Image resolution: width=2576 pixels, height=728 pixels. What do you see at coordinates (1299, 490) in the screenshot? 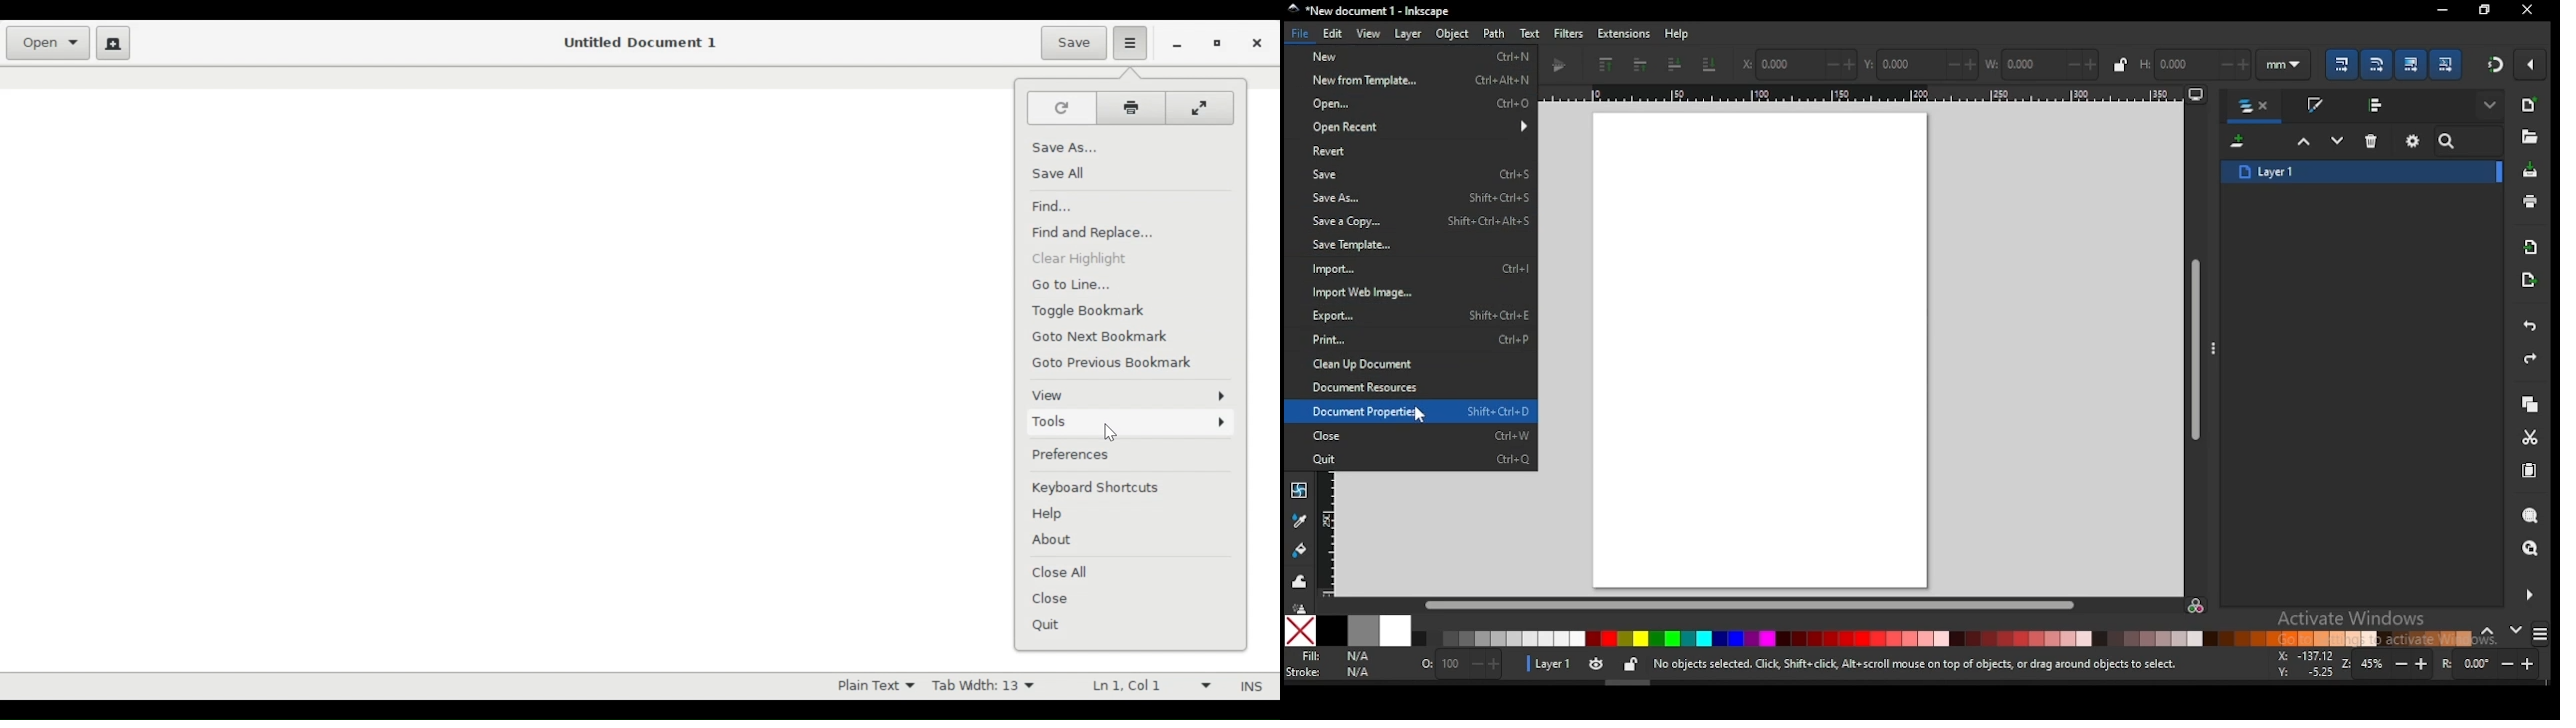
I see `mesh tool` at bounding box center [1299, 490].